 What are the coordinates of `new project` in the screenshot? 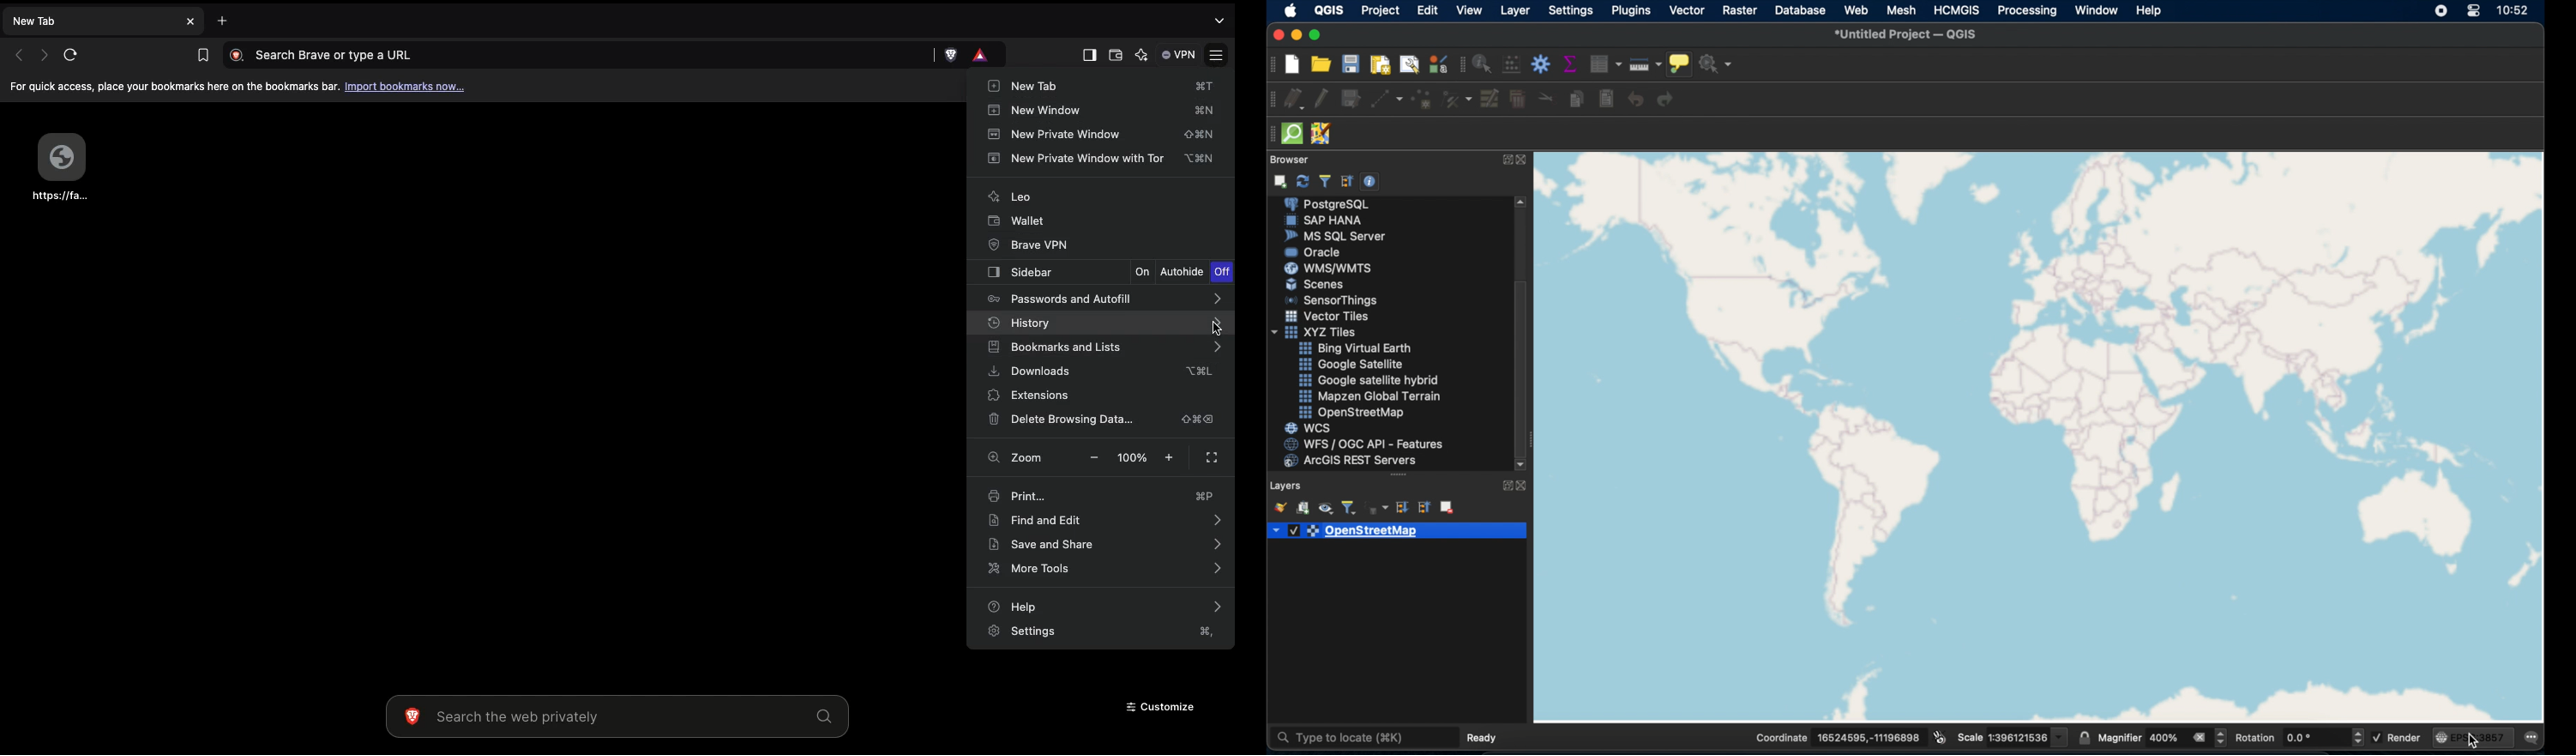 It's located at (1291, 65).